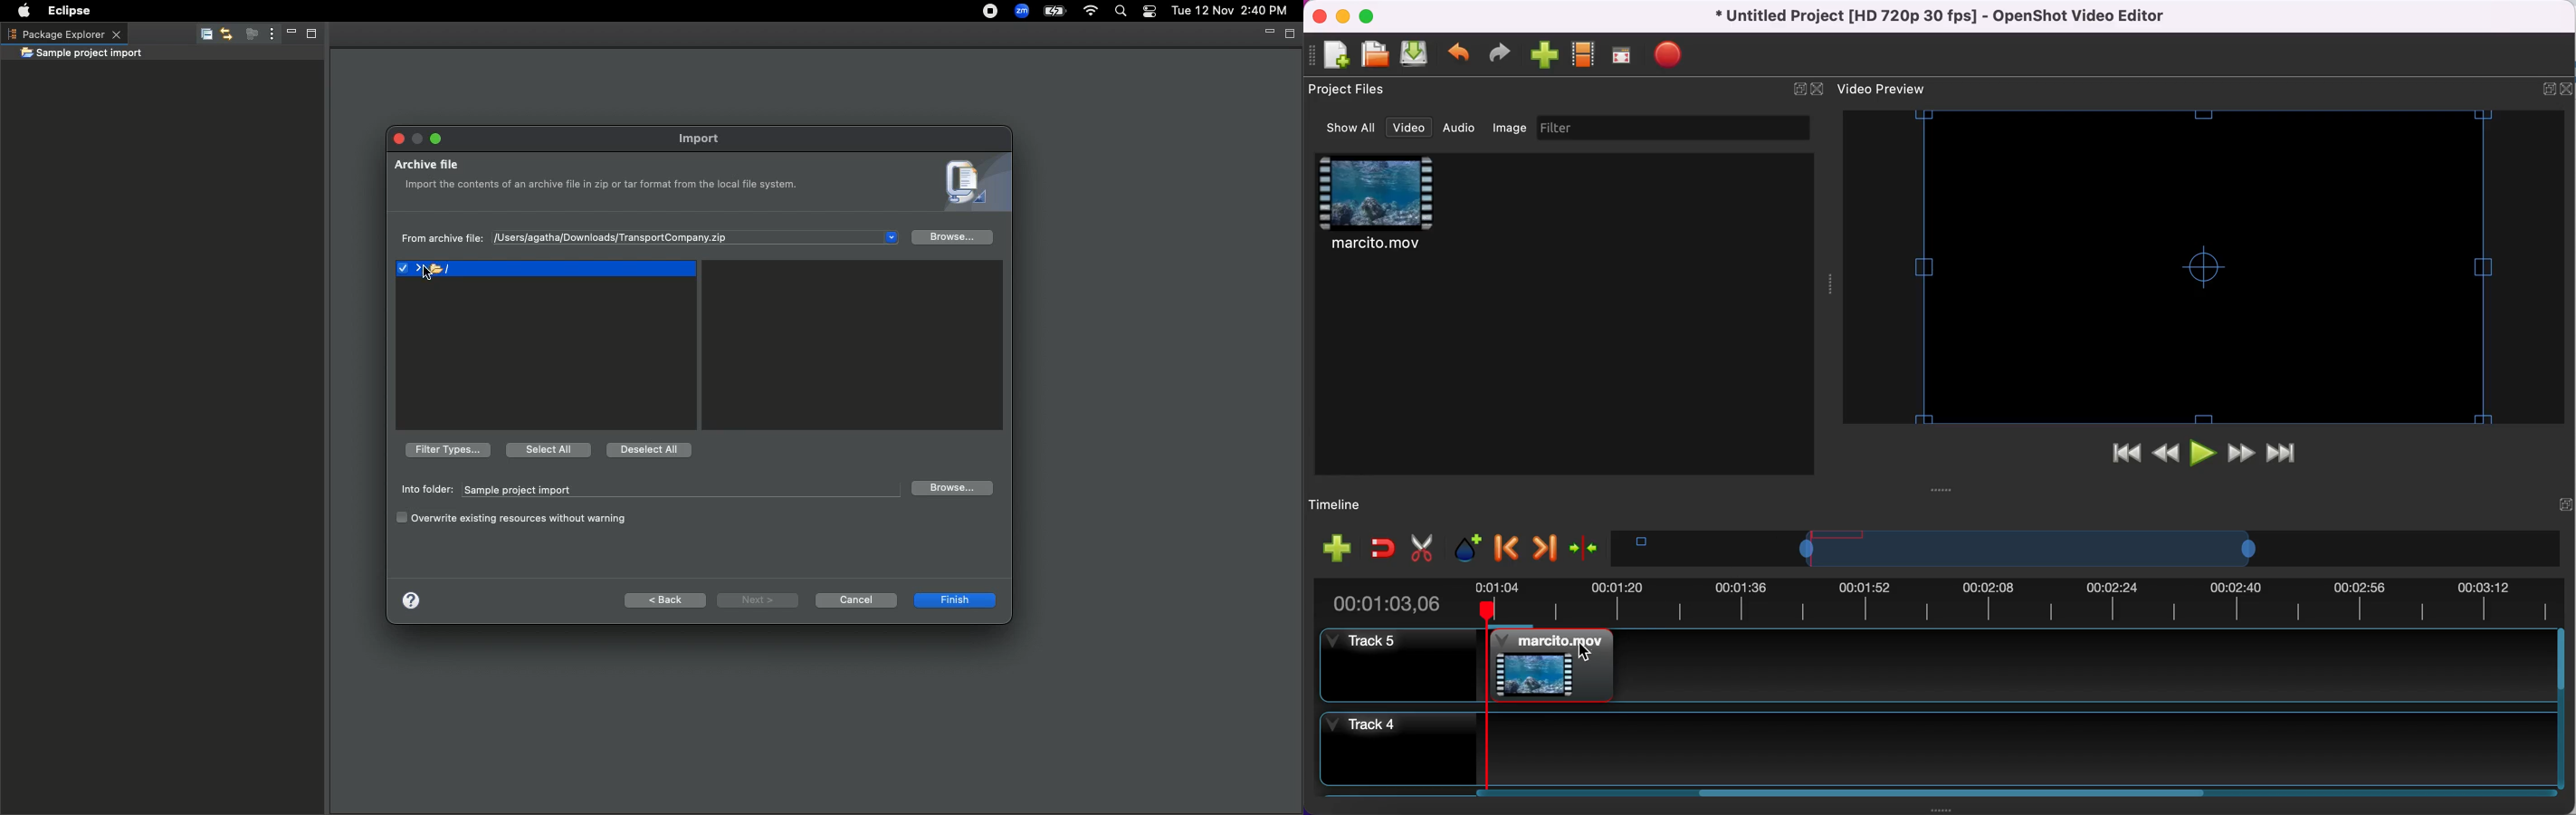 The width and height of the screenshot is (2576, 840). Describe the element at coordinates (225, 35) in the screenshot. I see `Link with editor` at that location.